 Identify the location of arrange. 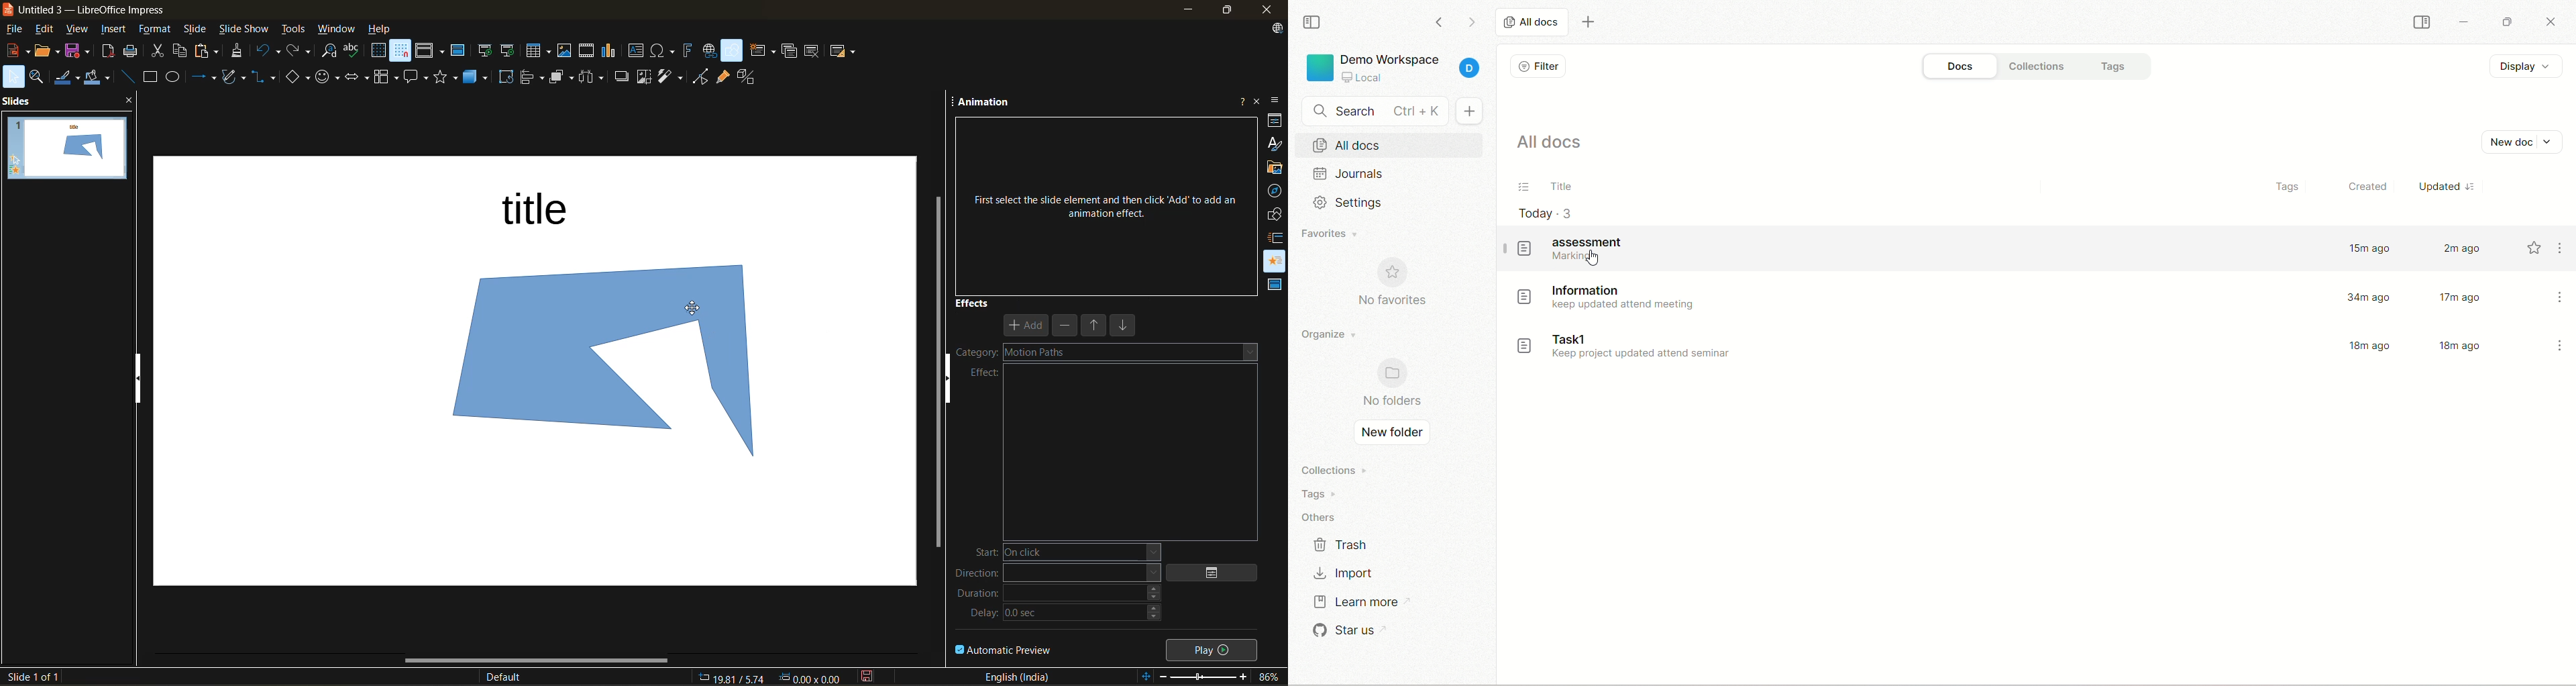
(557, 80).